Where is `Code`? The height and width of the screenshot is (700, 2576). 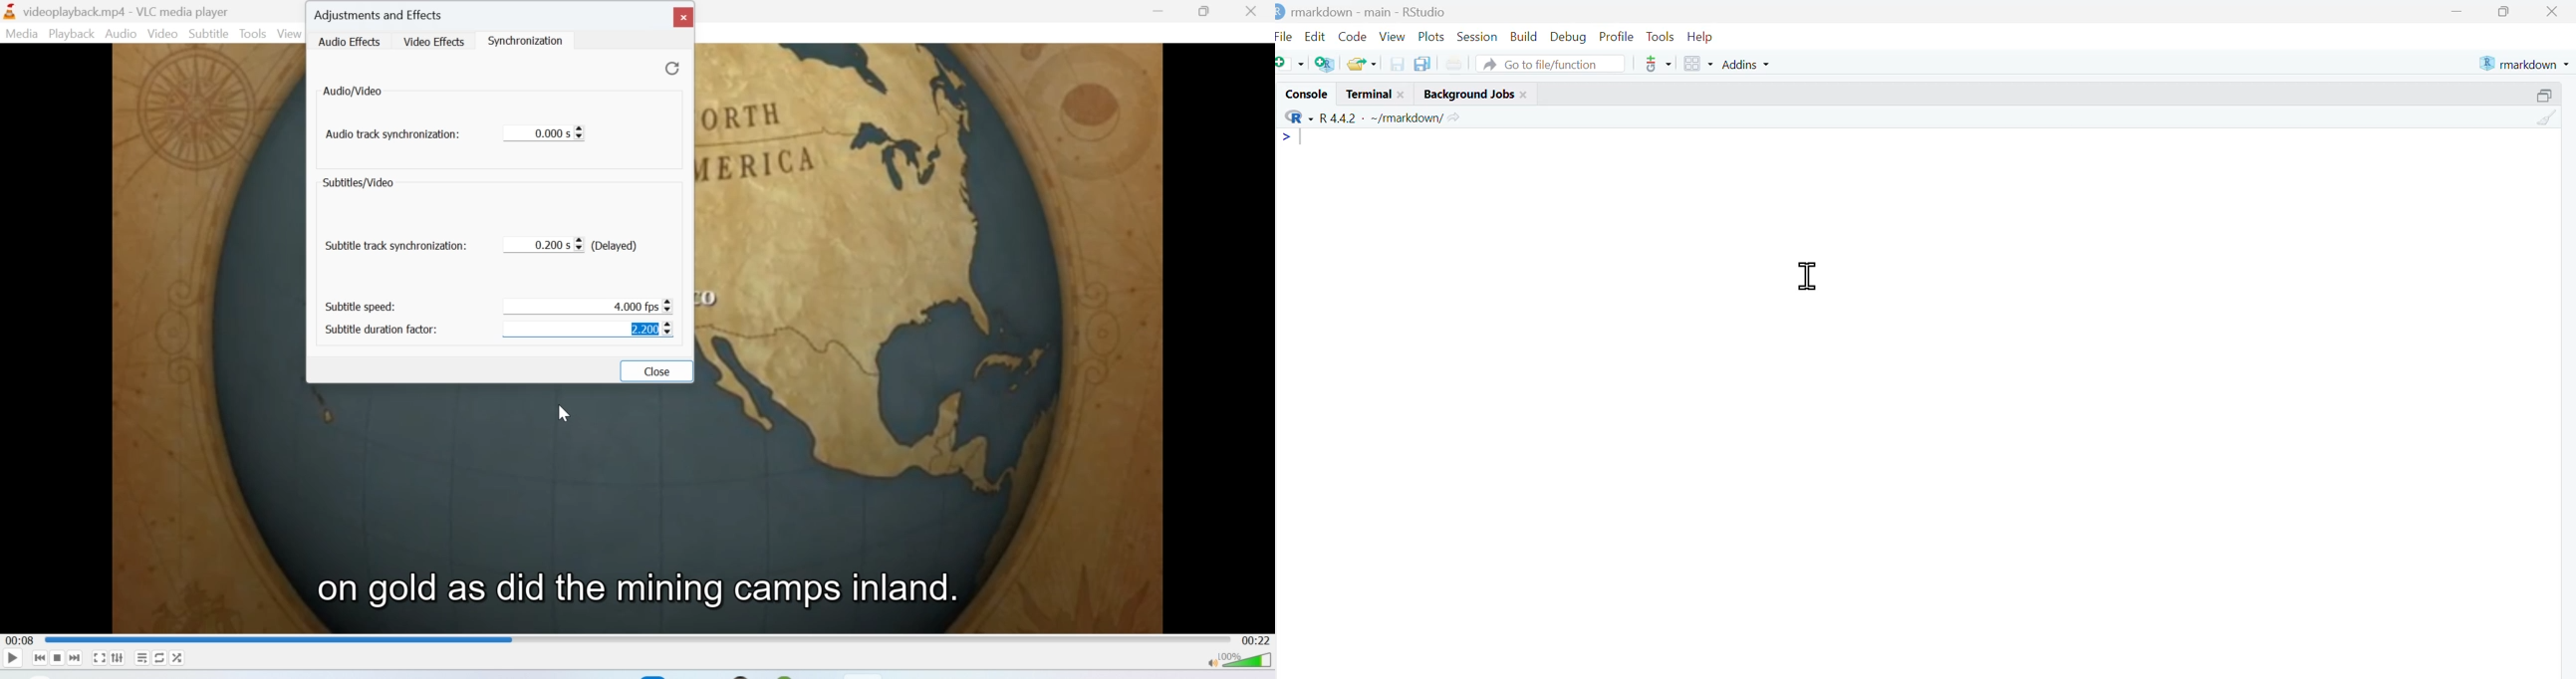
Code is located at coordinates (1353, 33).